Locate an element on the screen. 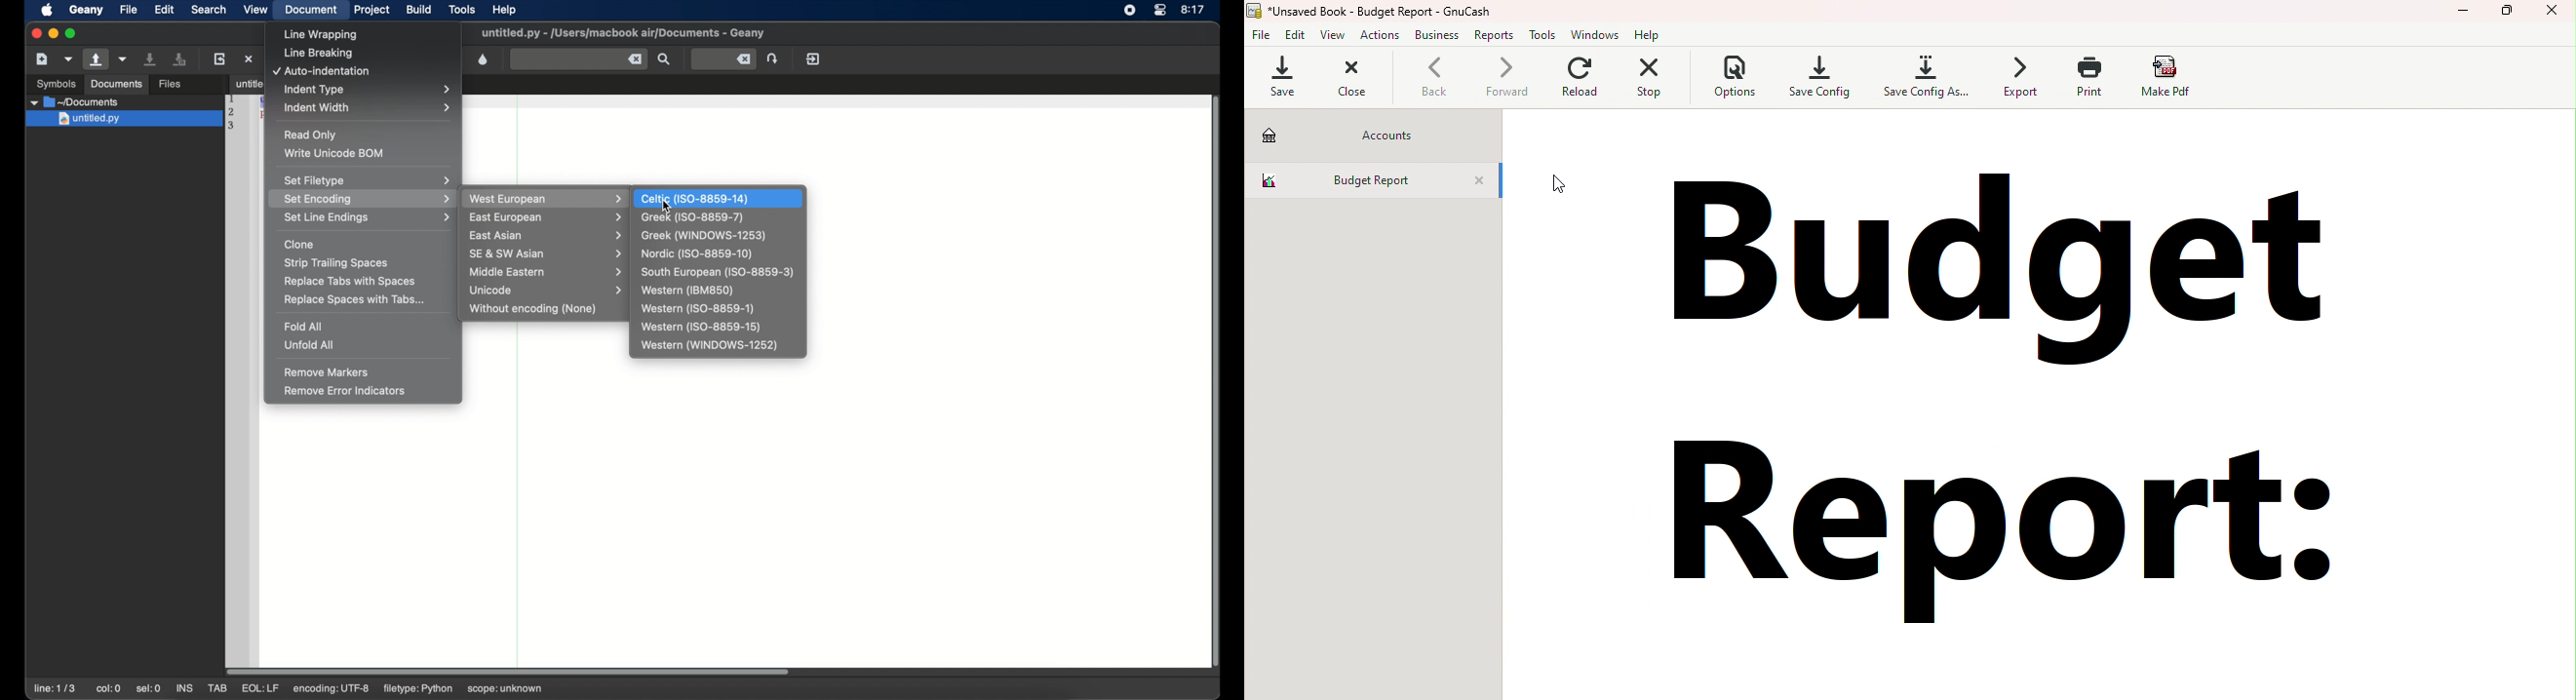 The image size is (2576, 700). east asian menu is located at coordinates (548, 236).